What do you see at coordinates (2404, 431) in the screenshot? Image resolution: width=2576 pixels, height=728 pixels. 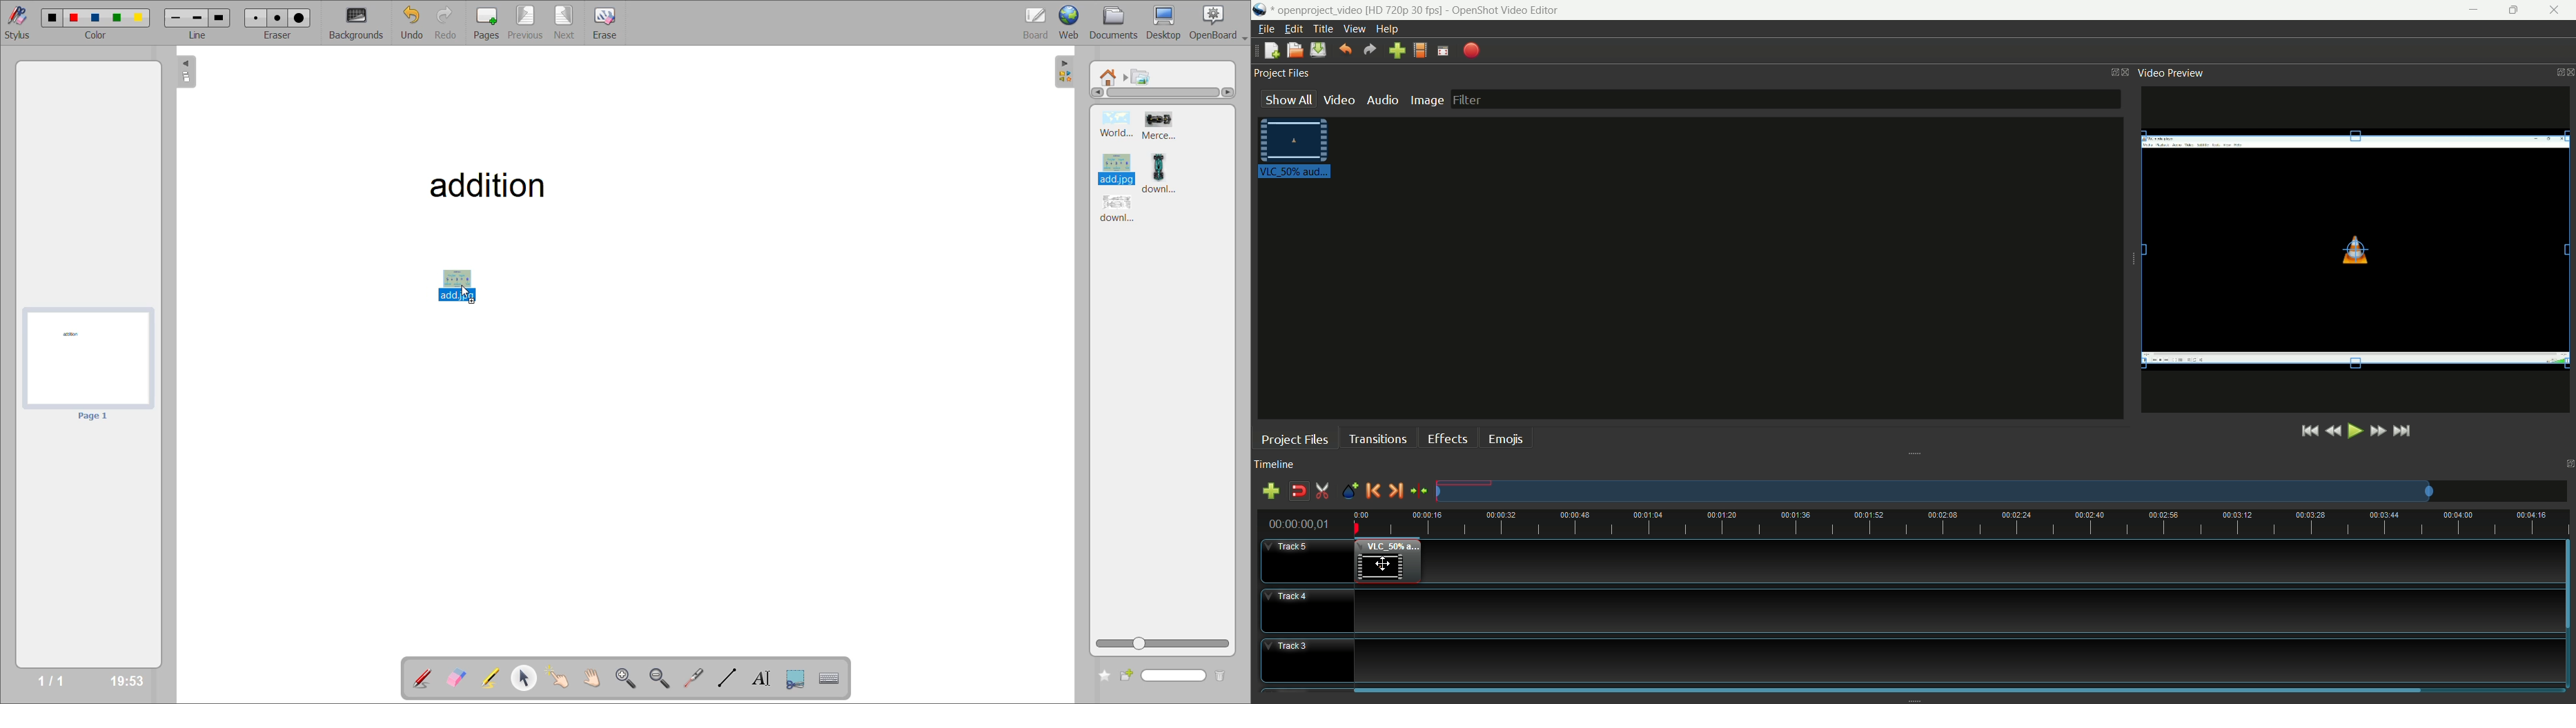 I see `jump to end` at bounding box center [2404, 431].